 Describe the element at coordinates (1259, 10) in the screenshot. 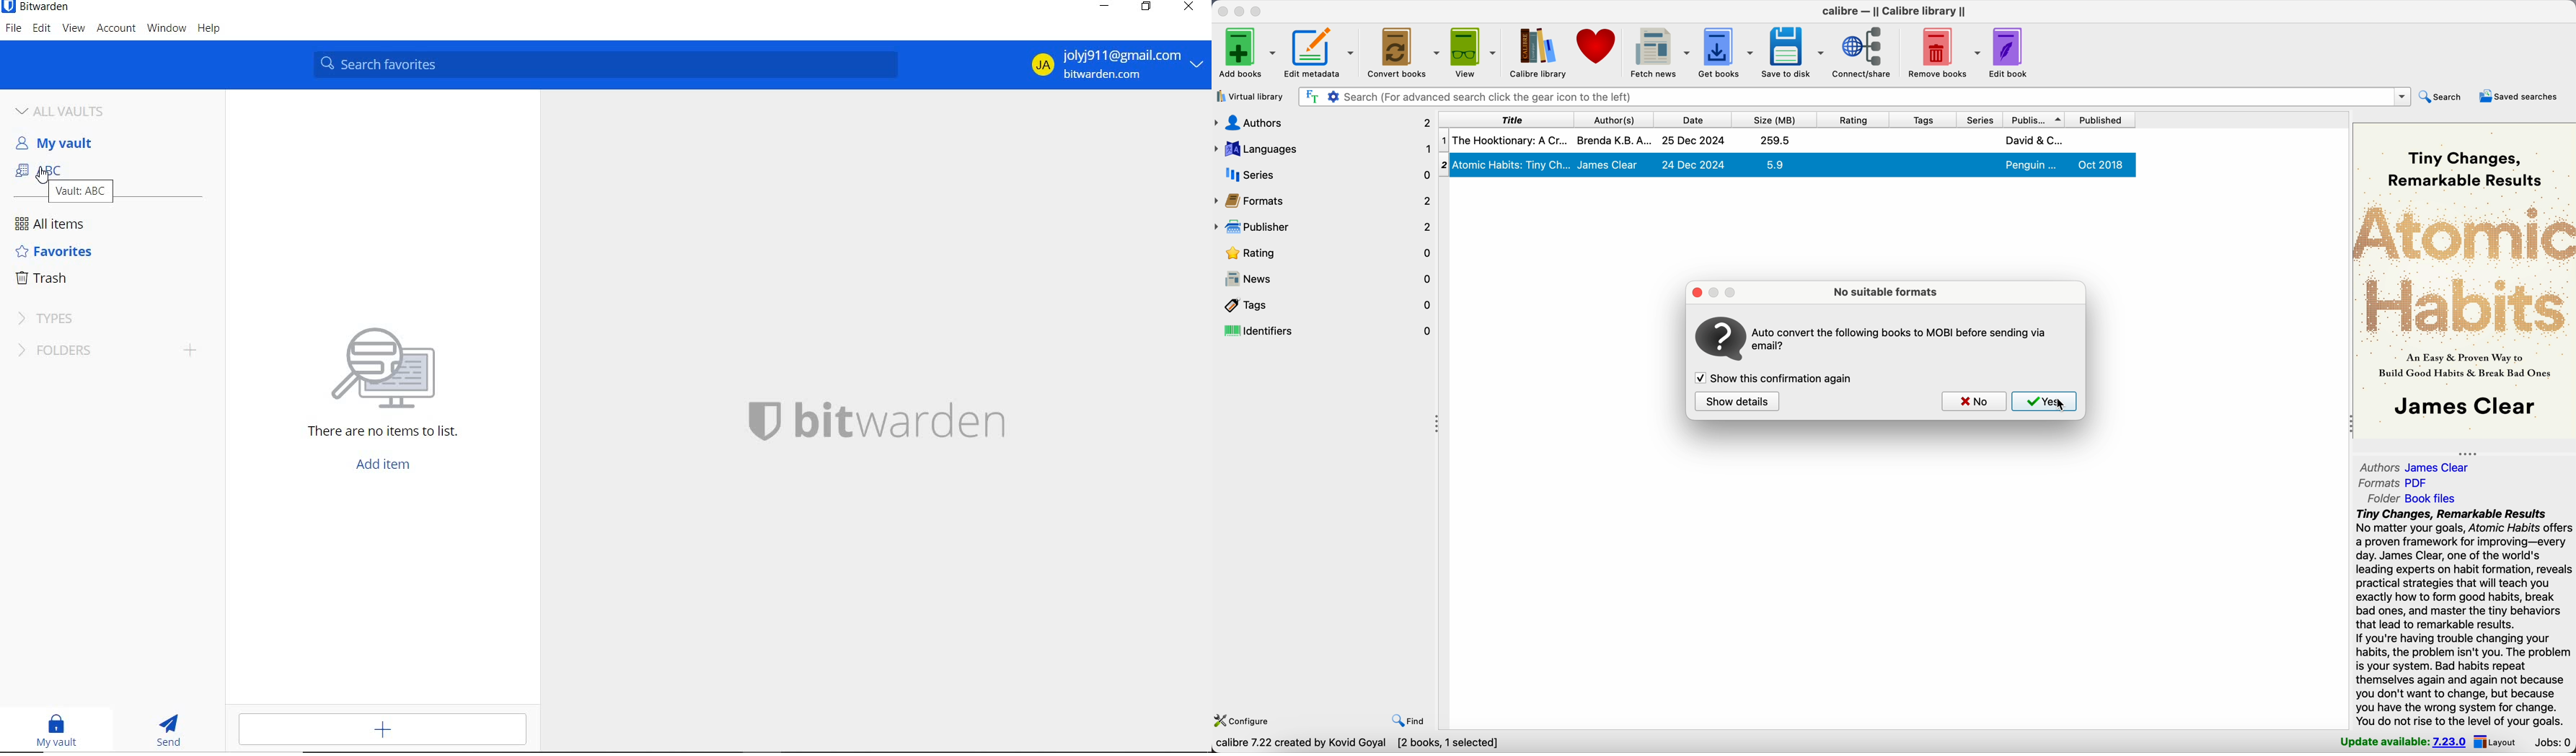

I see `maximize Calibre` at that location.